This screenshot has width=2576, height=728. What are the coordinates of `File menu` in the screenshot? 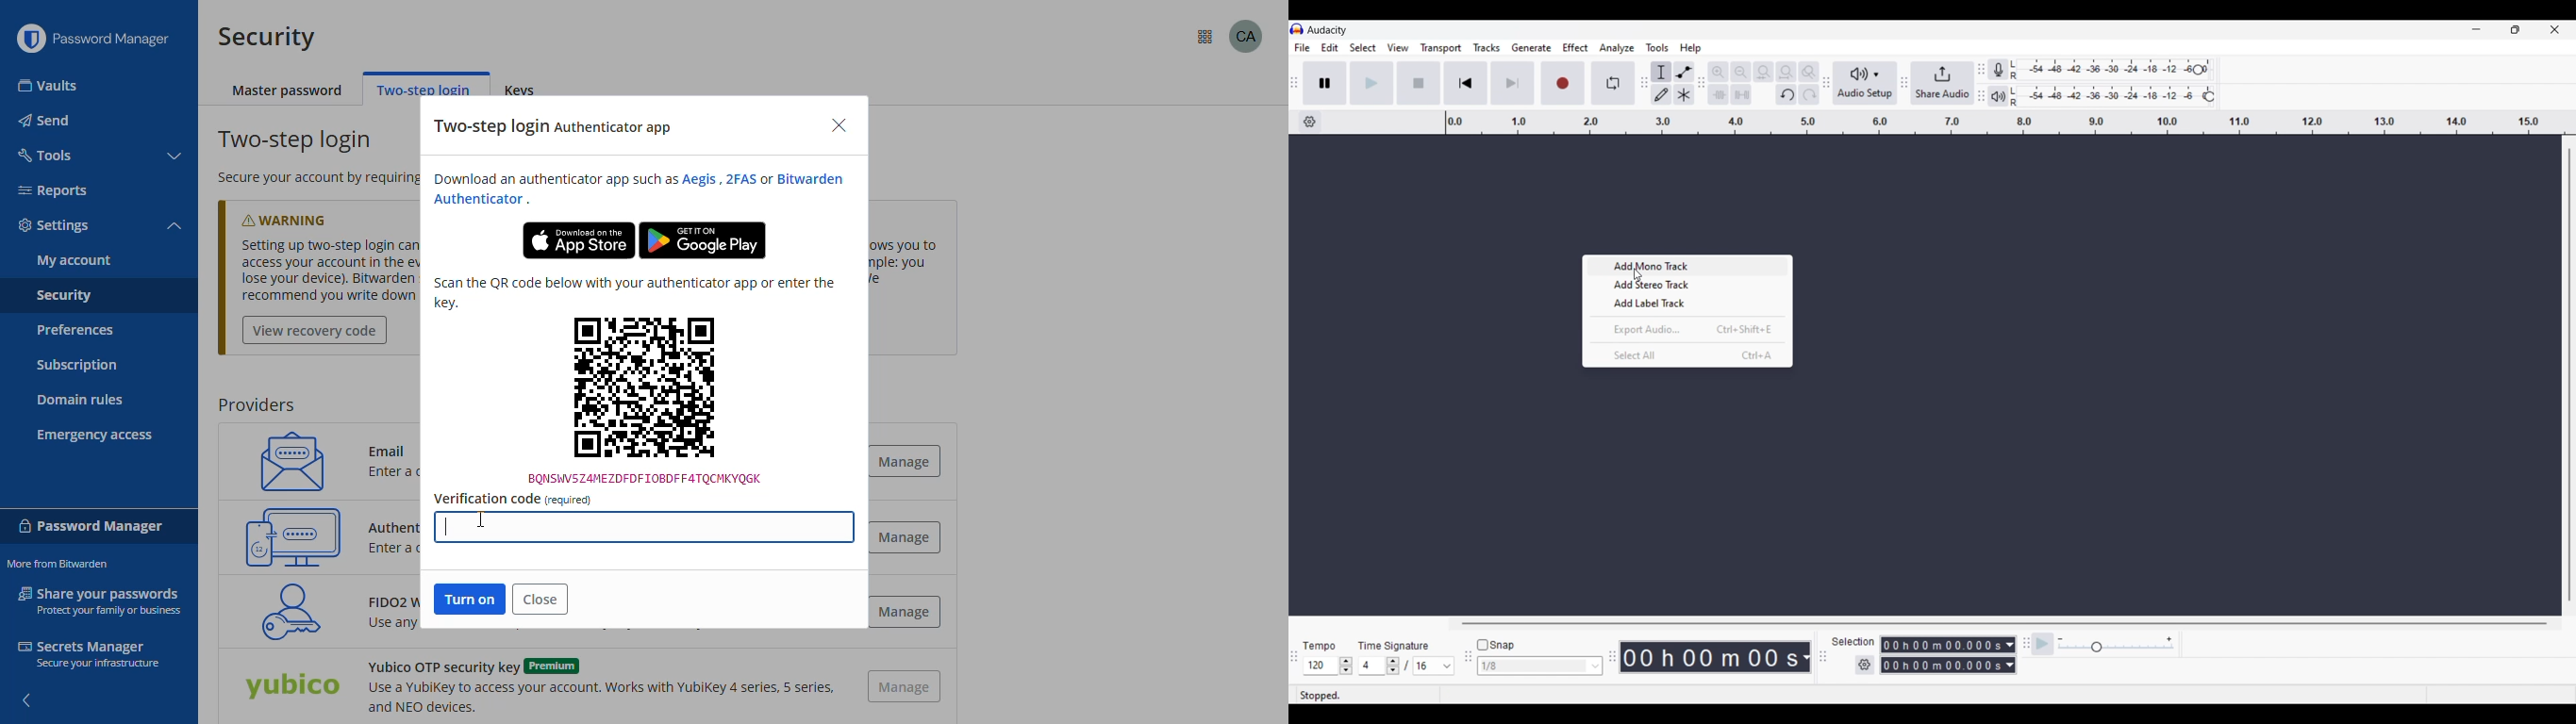 It's located at (1302, 48).